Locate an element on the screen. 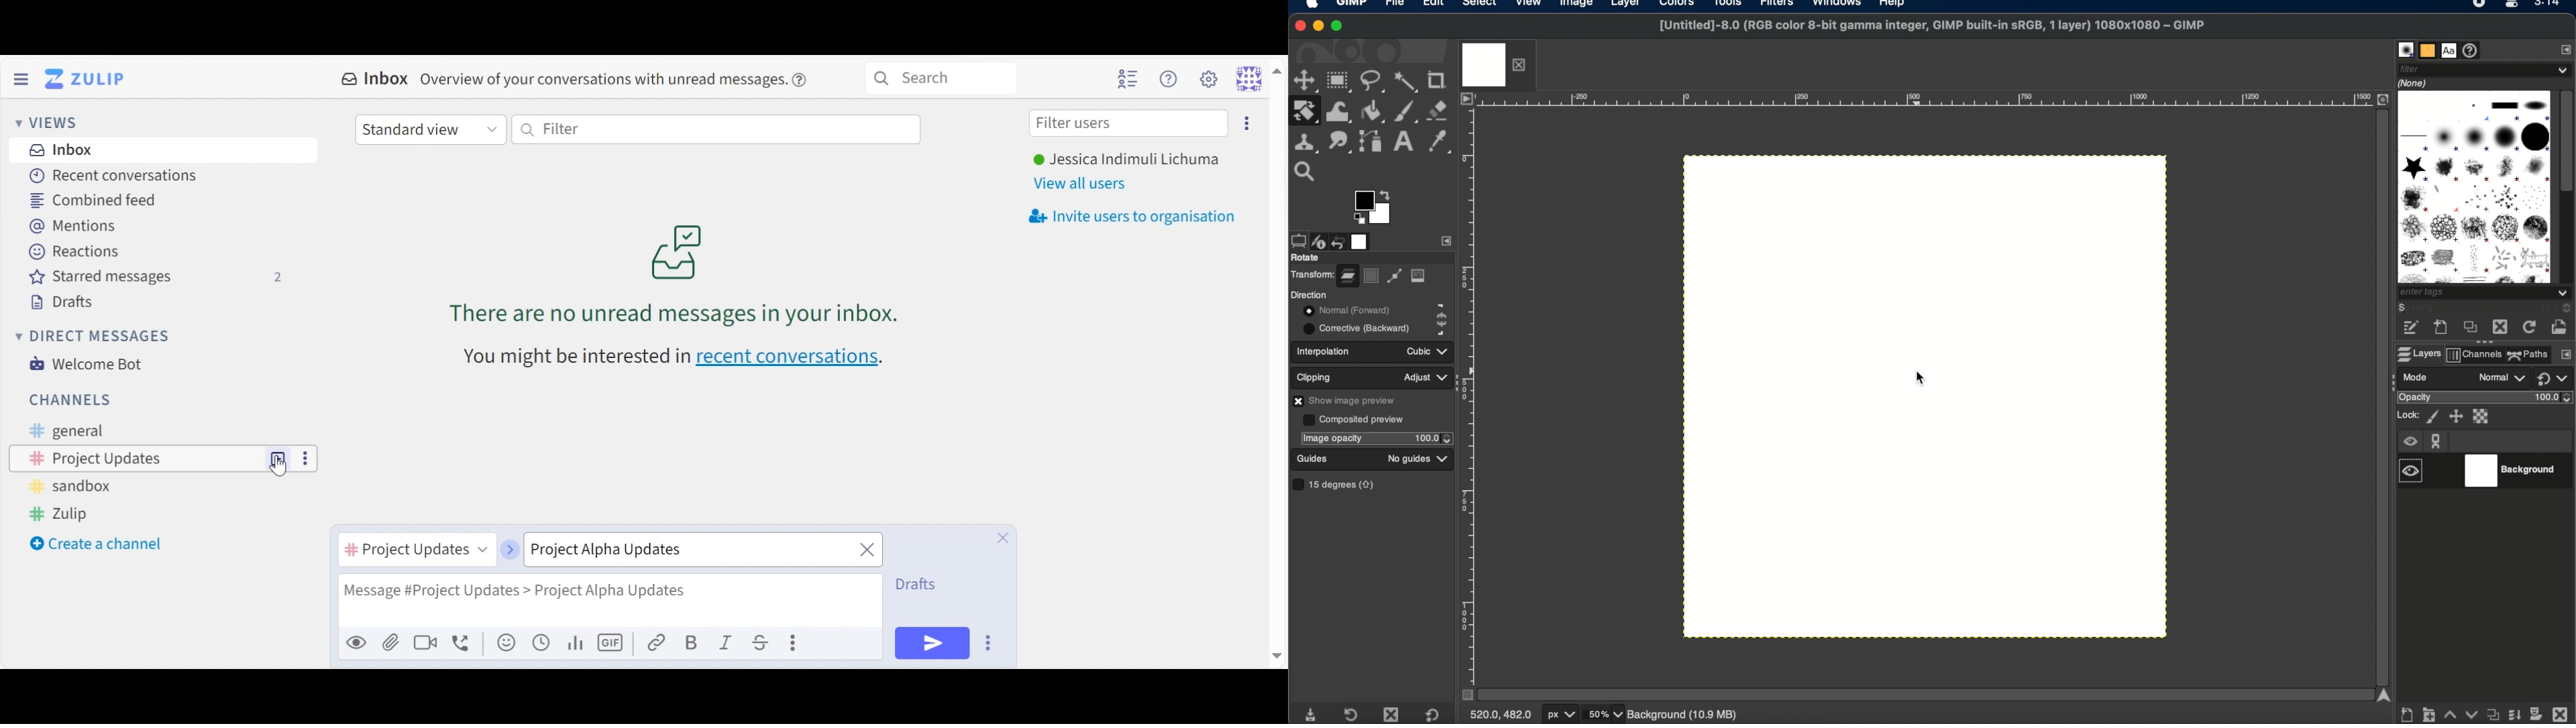 The width and height of the screenshot is (2576, 728). switch to another group of modes is located at coordinates (2556, 379).